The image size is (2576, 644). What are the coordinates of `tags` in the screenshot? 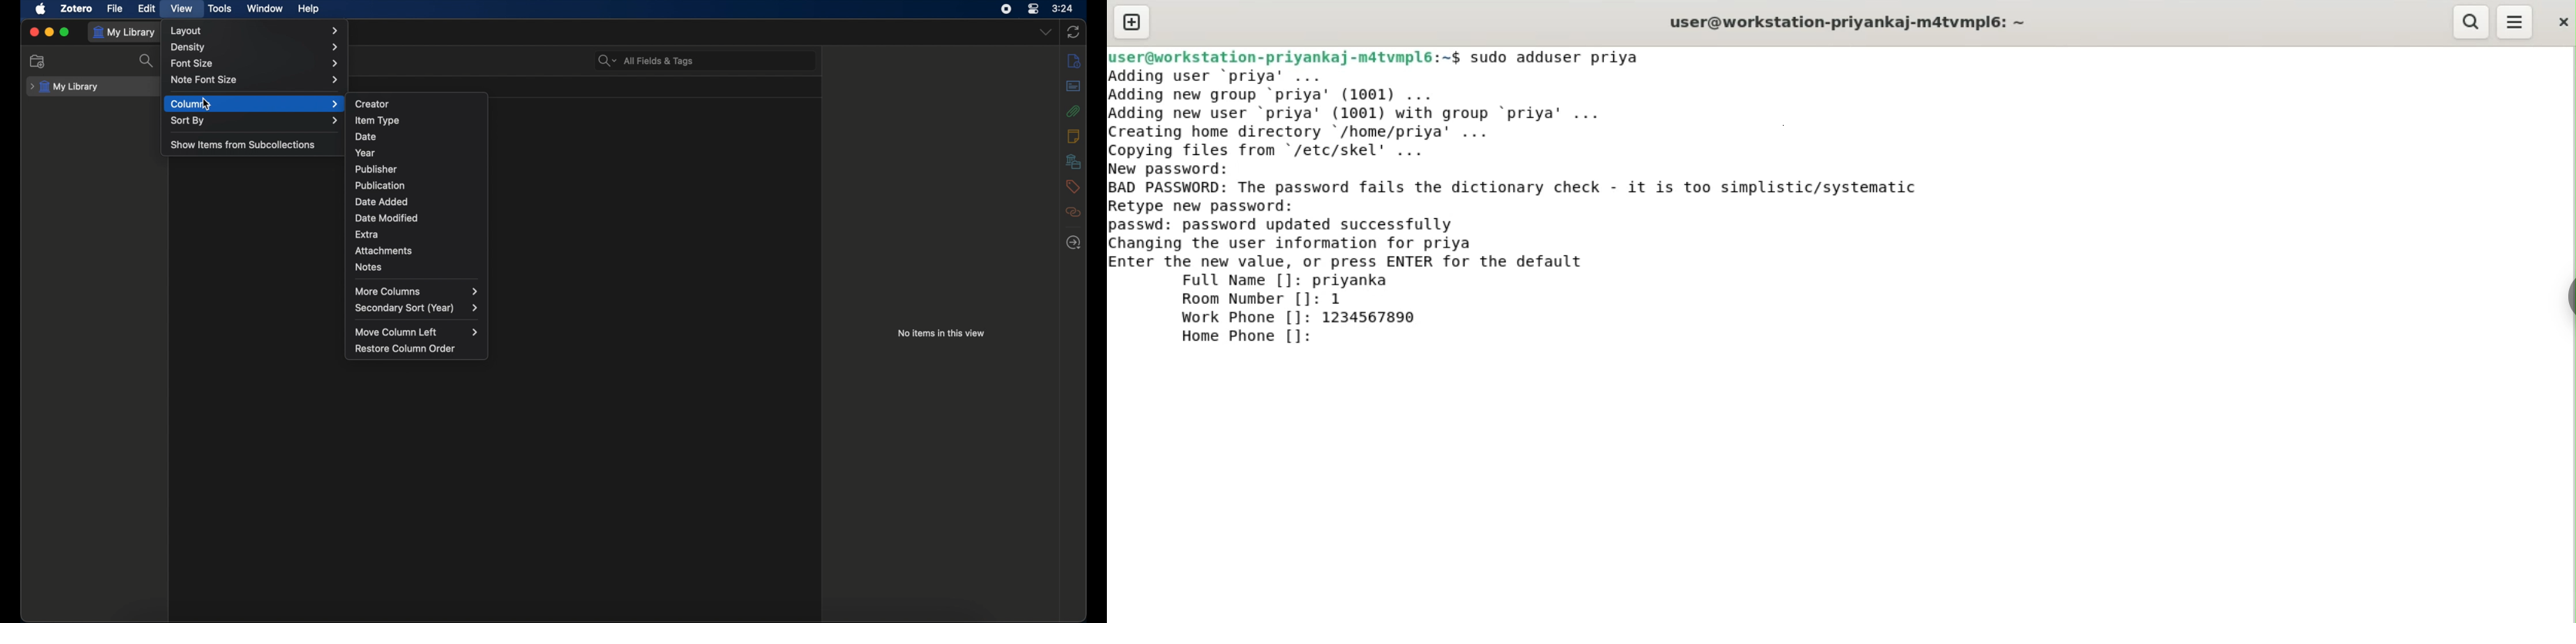 It's located at (1073, 186).